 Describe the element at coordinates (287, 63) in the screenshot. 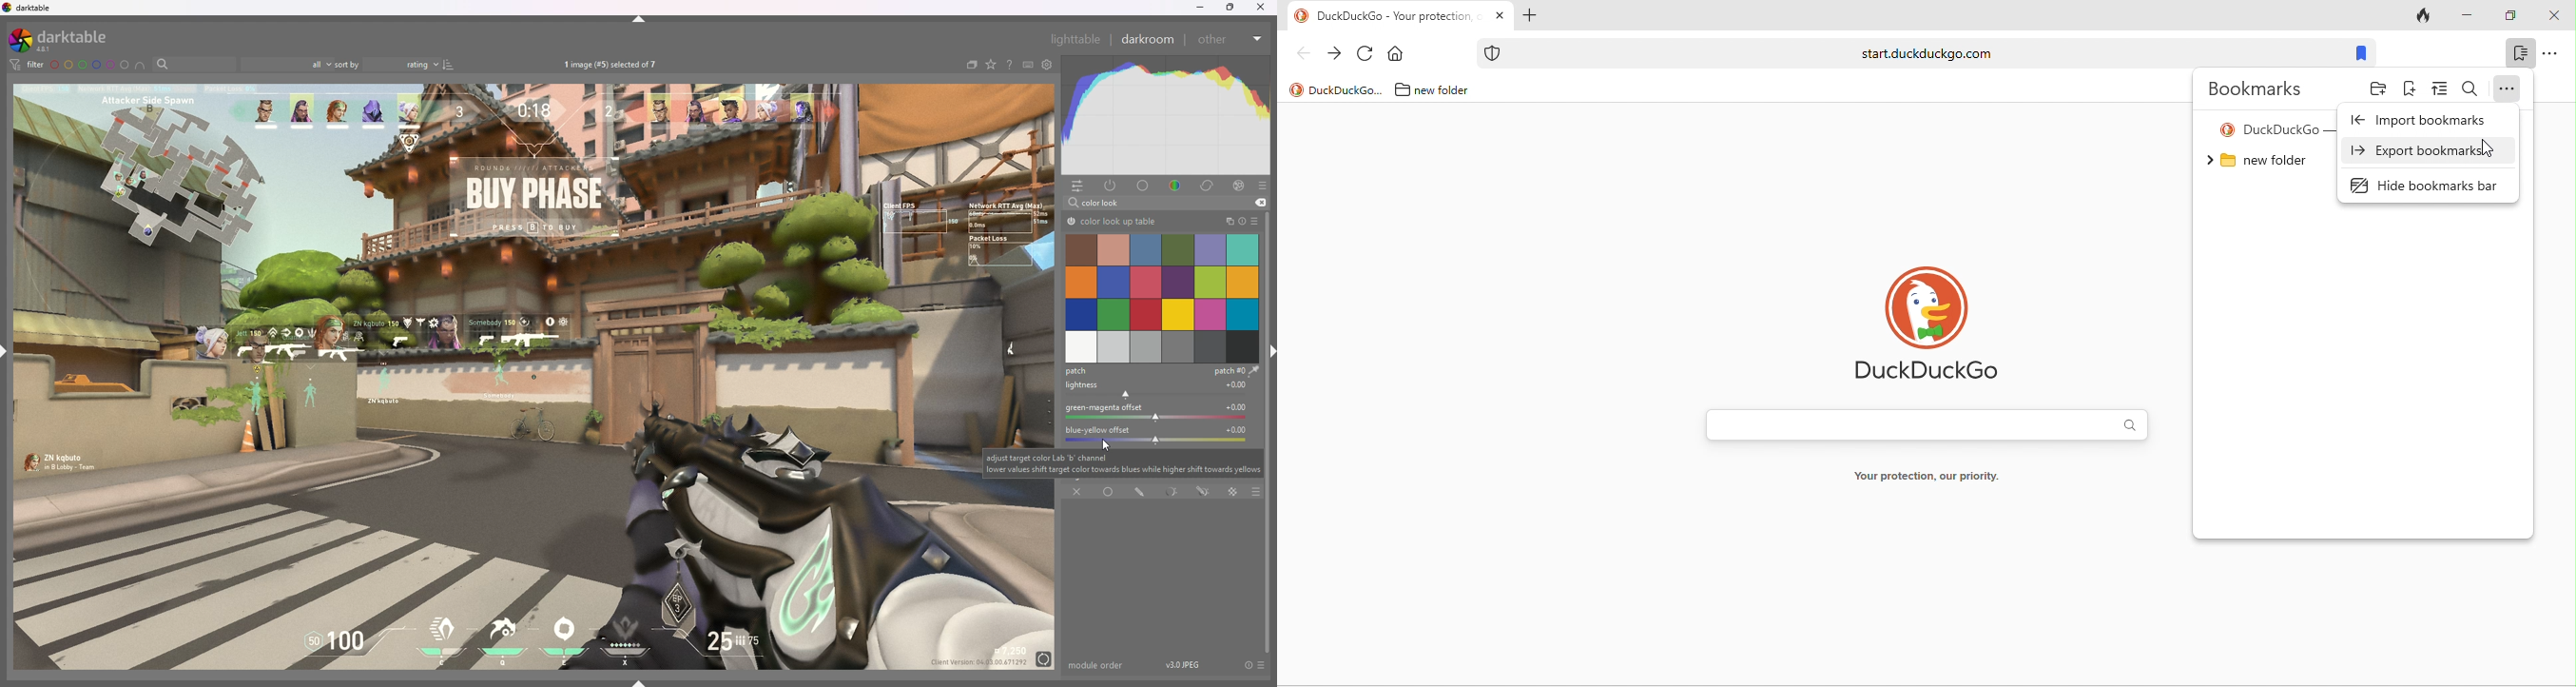

I see `filter by images rating` at that location.